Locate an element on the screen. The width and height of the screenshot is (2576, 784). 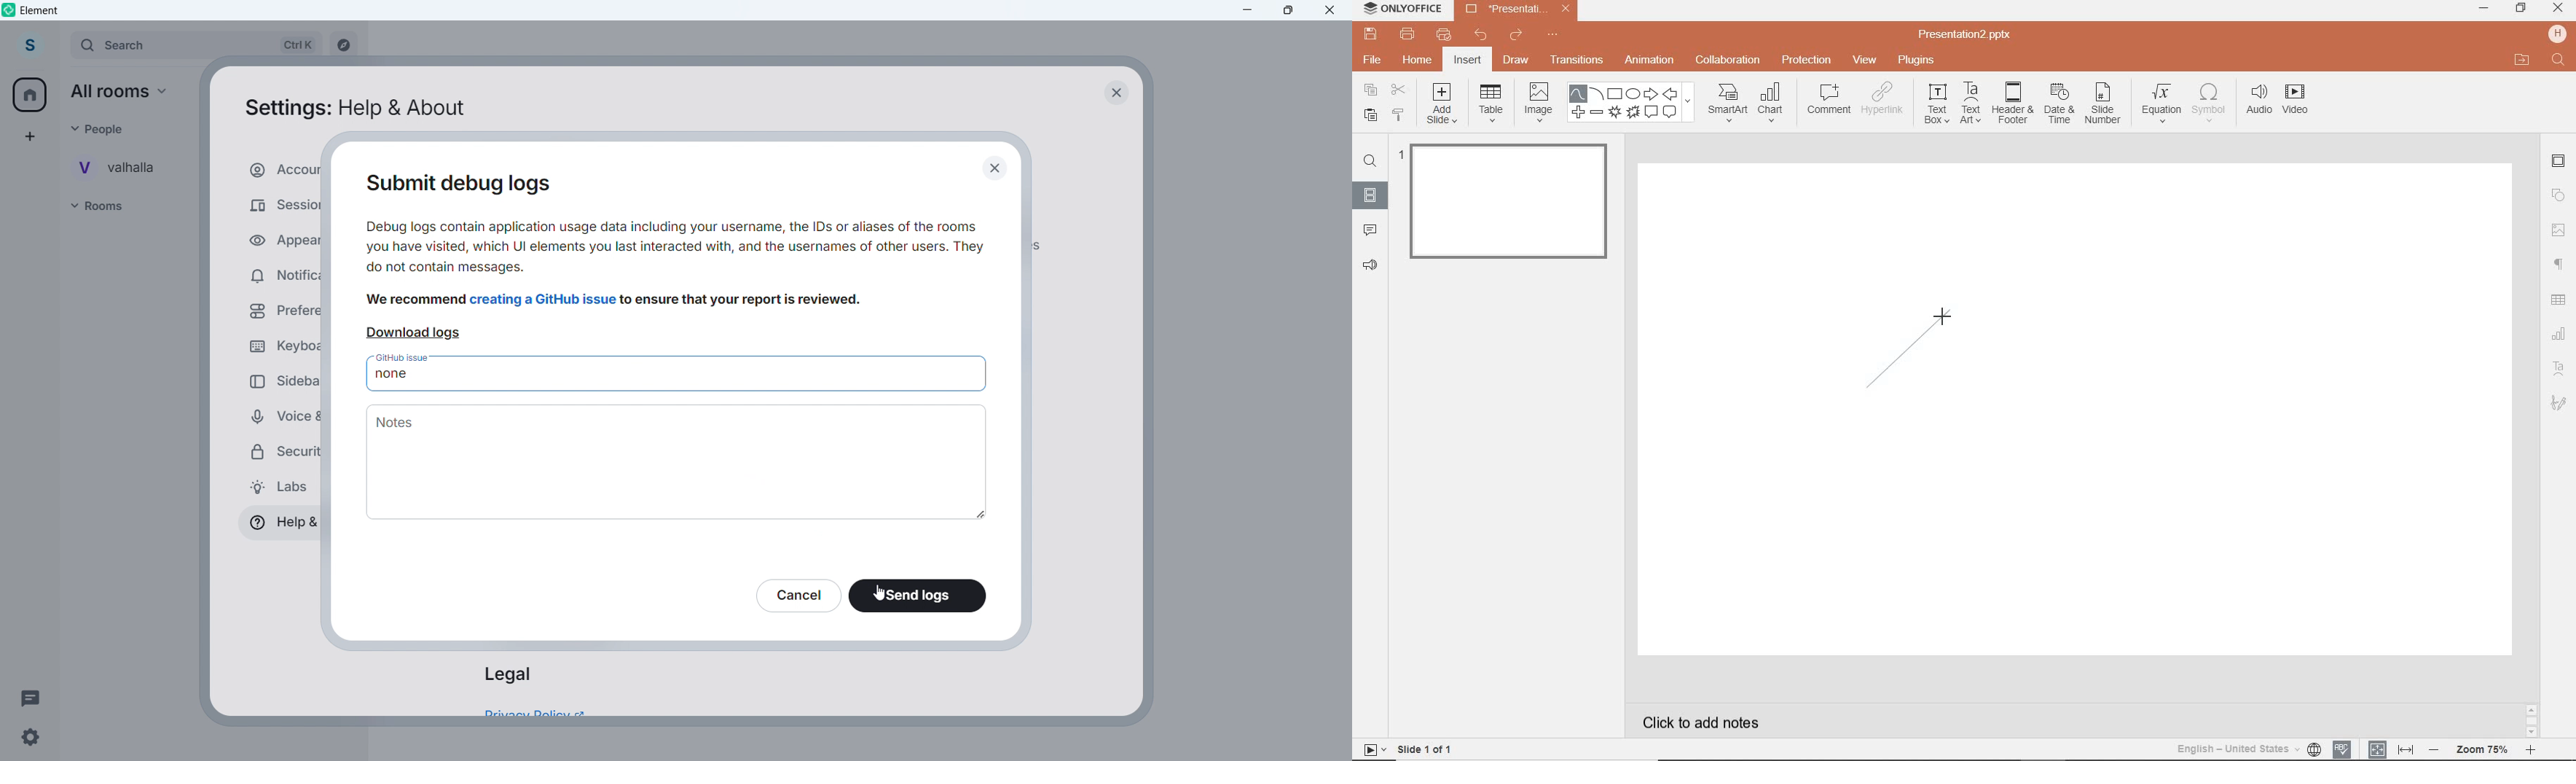
SCROLLBAR is located at coordinates (2531, 719).